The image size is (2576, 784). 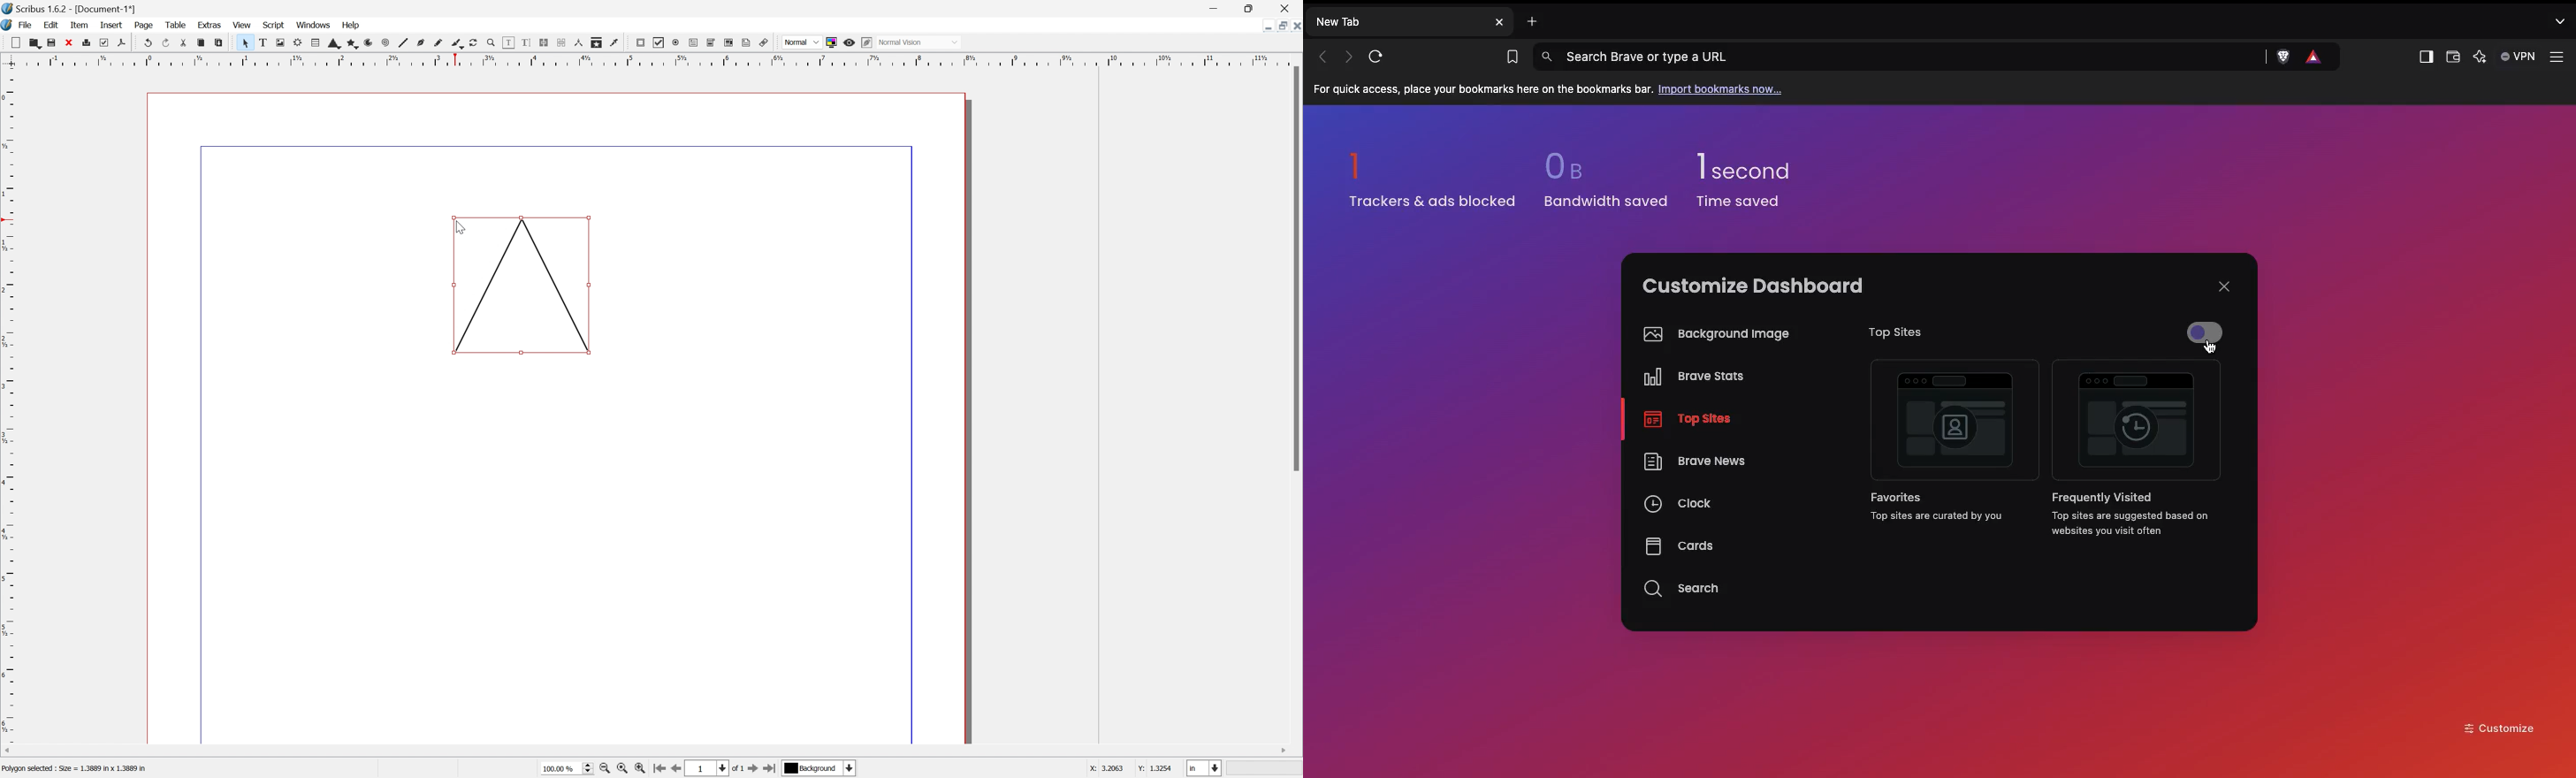 What do you see at coordinates (402, 43) in the screenshot?
I see `Line` at bounding box center [402, 43].